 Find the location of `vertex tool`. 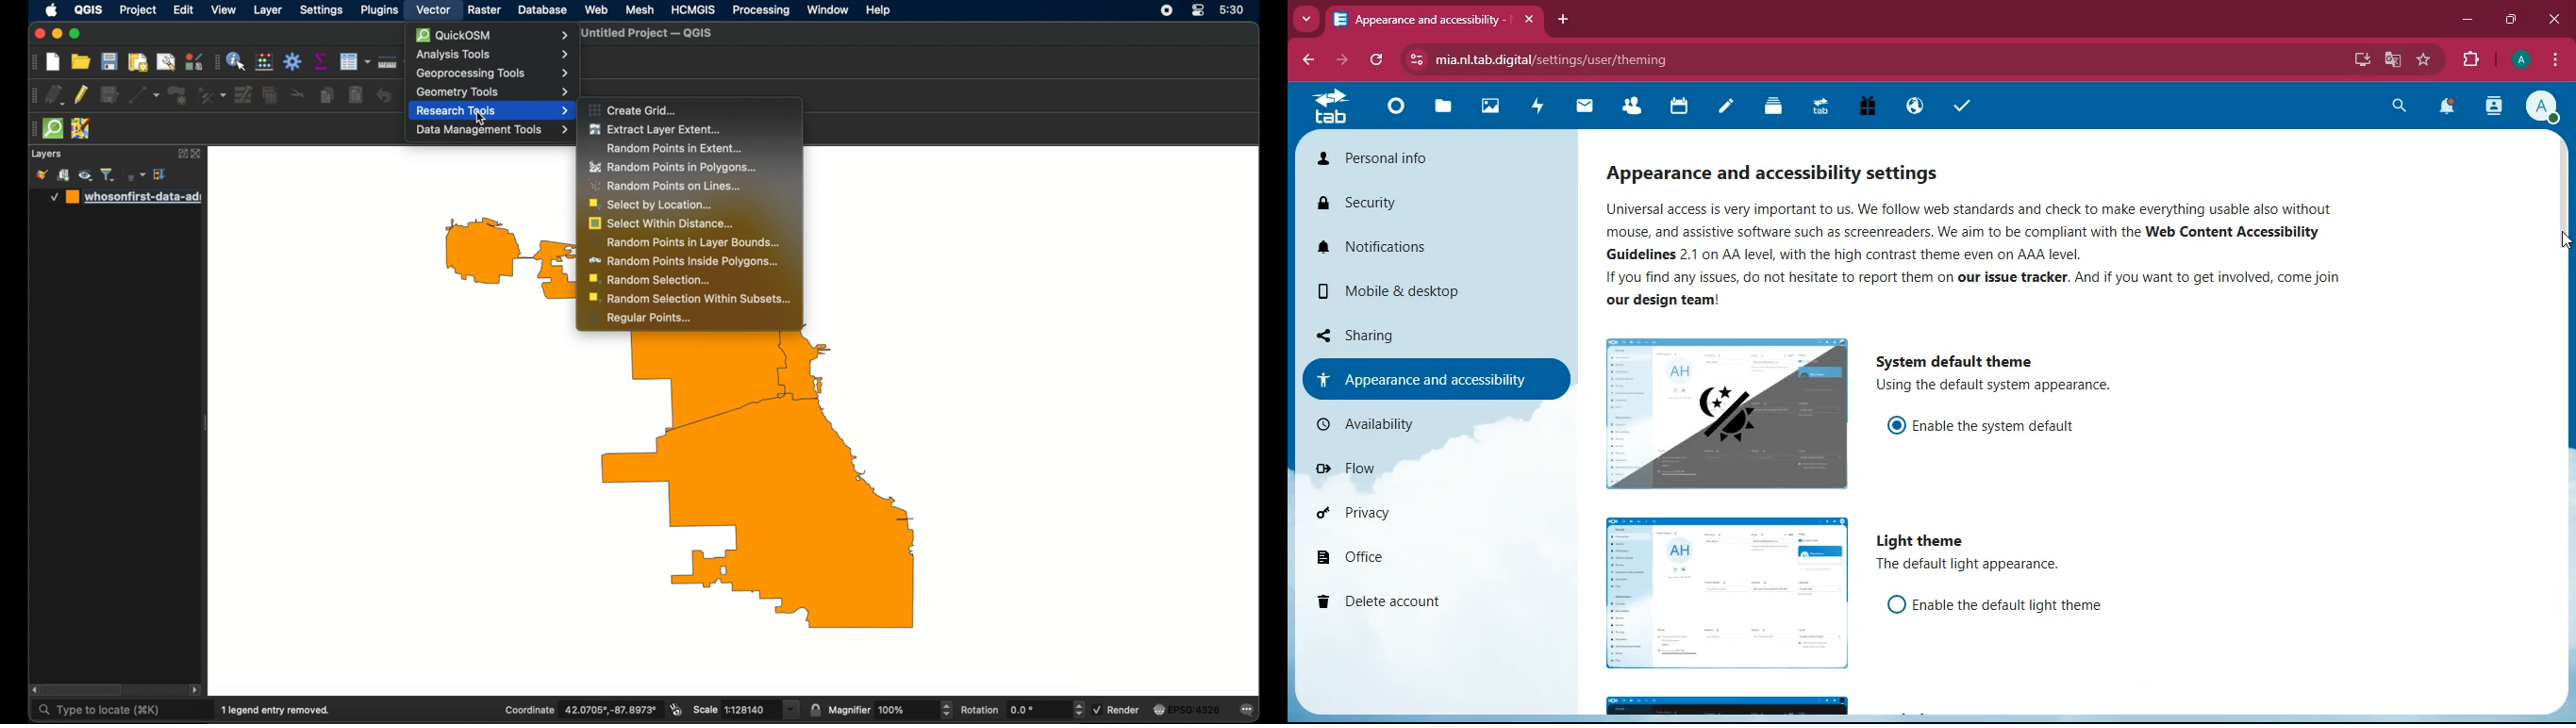

vertex tool is located at coordinates (211, 94).